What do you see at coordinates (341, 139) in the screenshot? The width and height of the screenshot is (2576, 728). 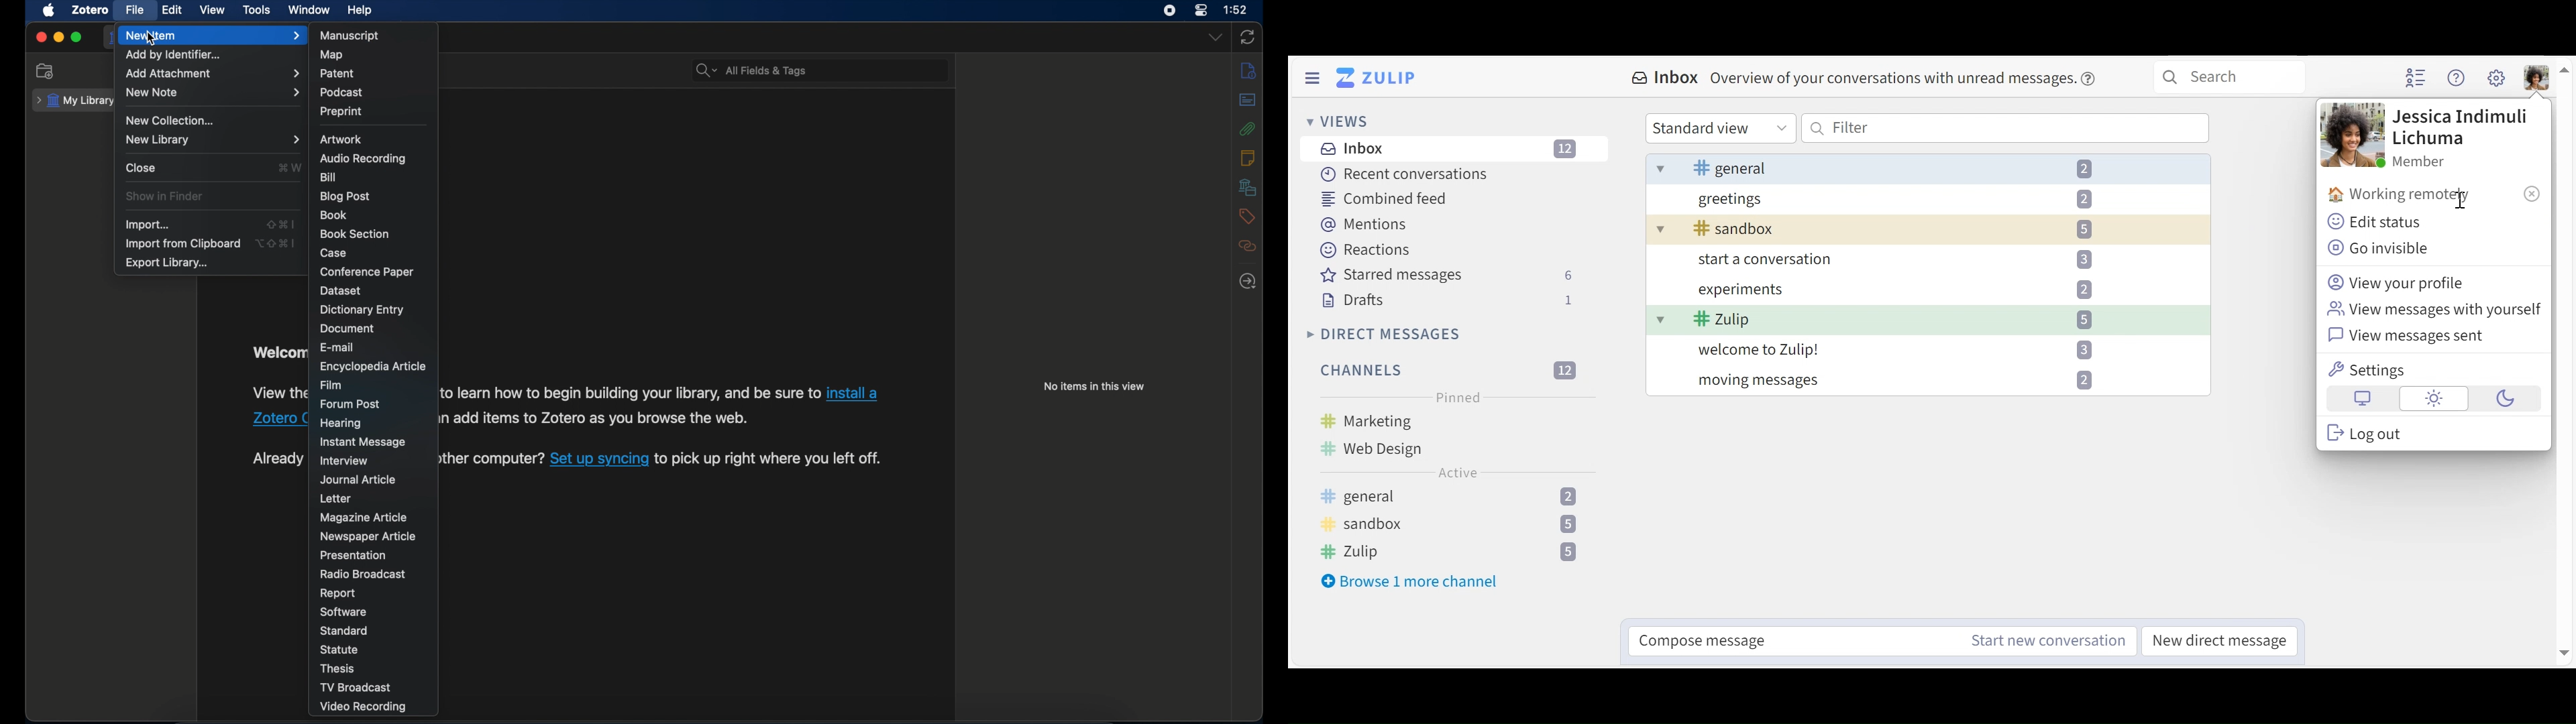 I see `artwork` at bounding box center [341, 139].